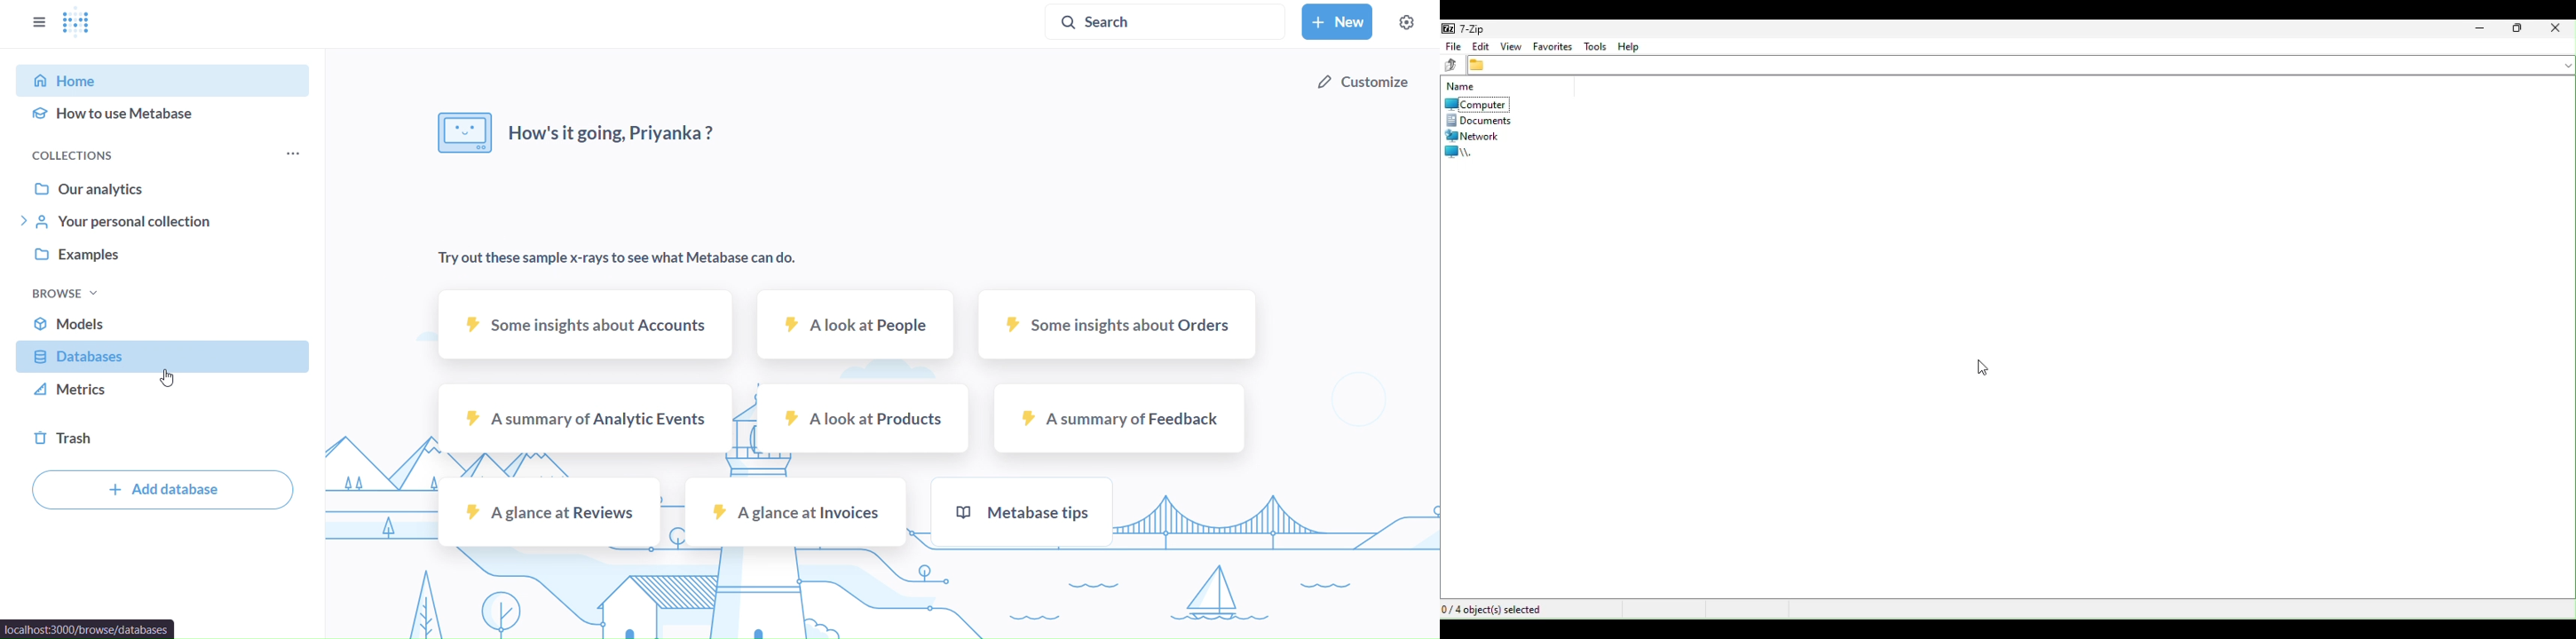 The height and width of the screenshot is (644, 2576). What do you see at coordinates (2021, 65) in the screenshot?
I see `File address bar` at bounding box center [2021, 65].